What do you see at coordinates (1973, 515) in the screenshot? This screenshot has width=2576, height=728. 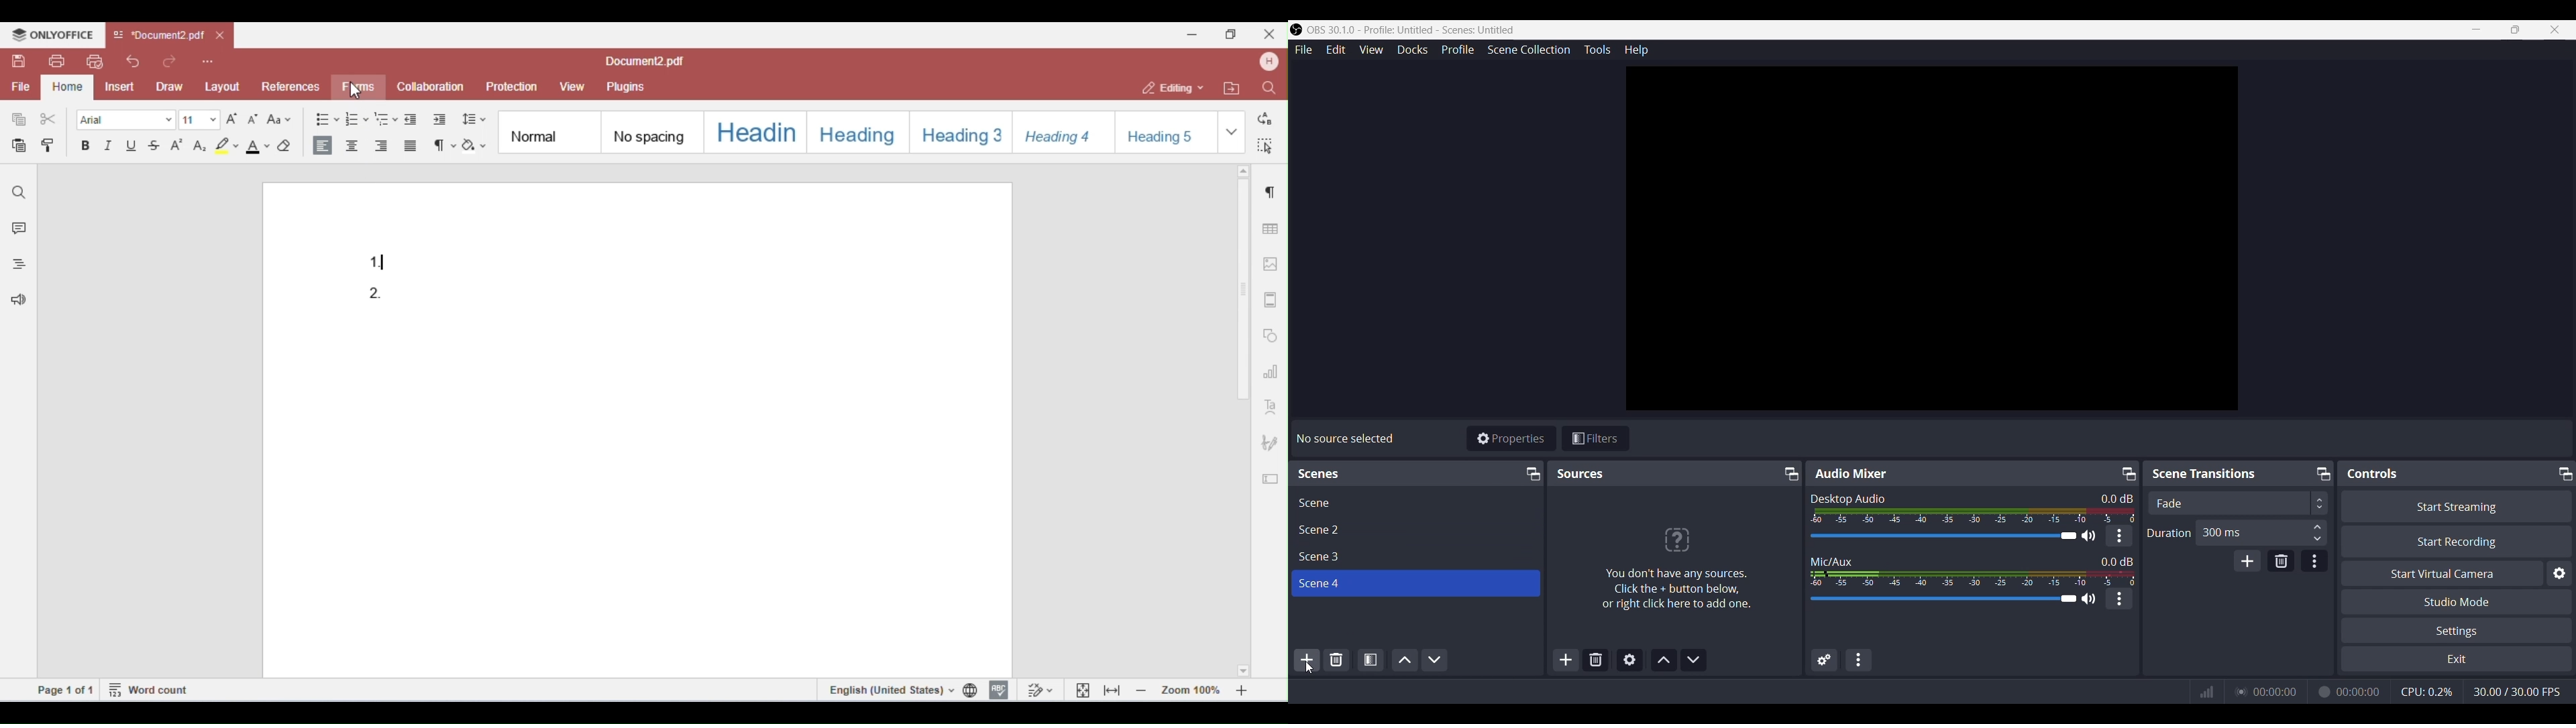 I see `Volume Indicator` at bounding box center [1973, 515].